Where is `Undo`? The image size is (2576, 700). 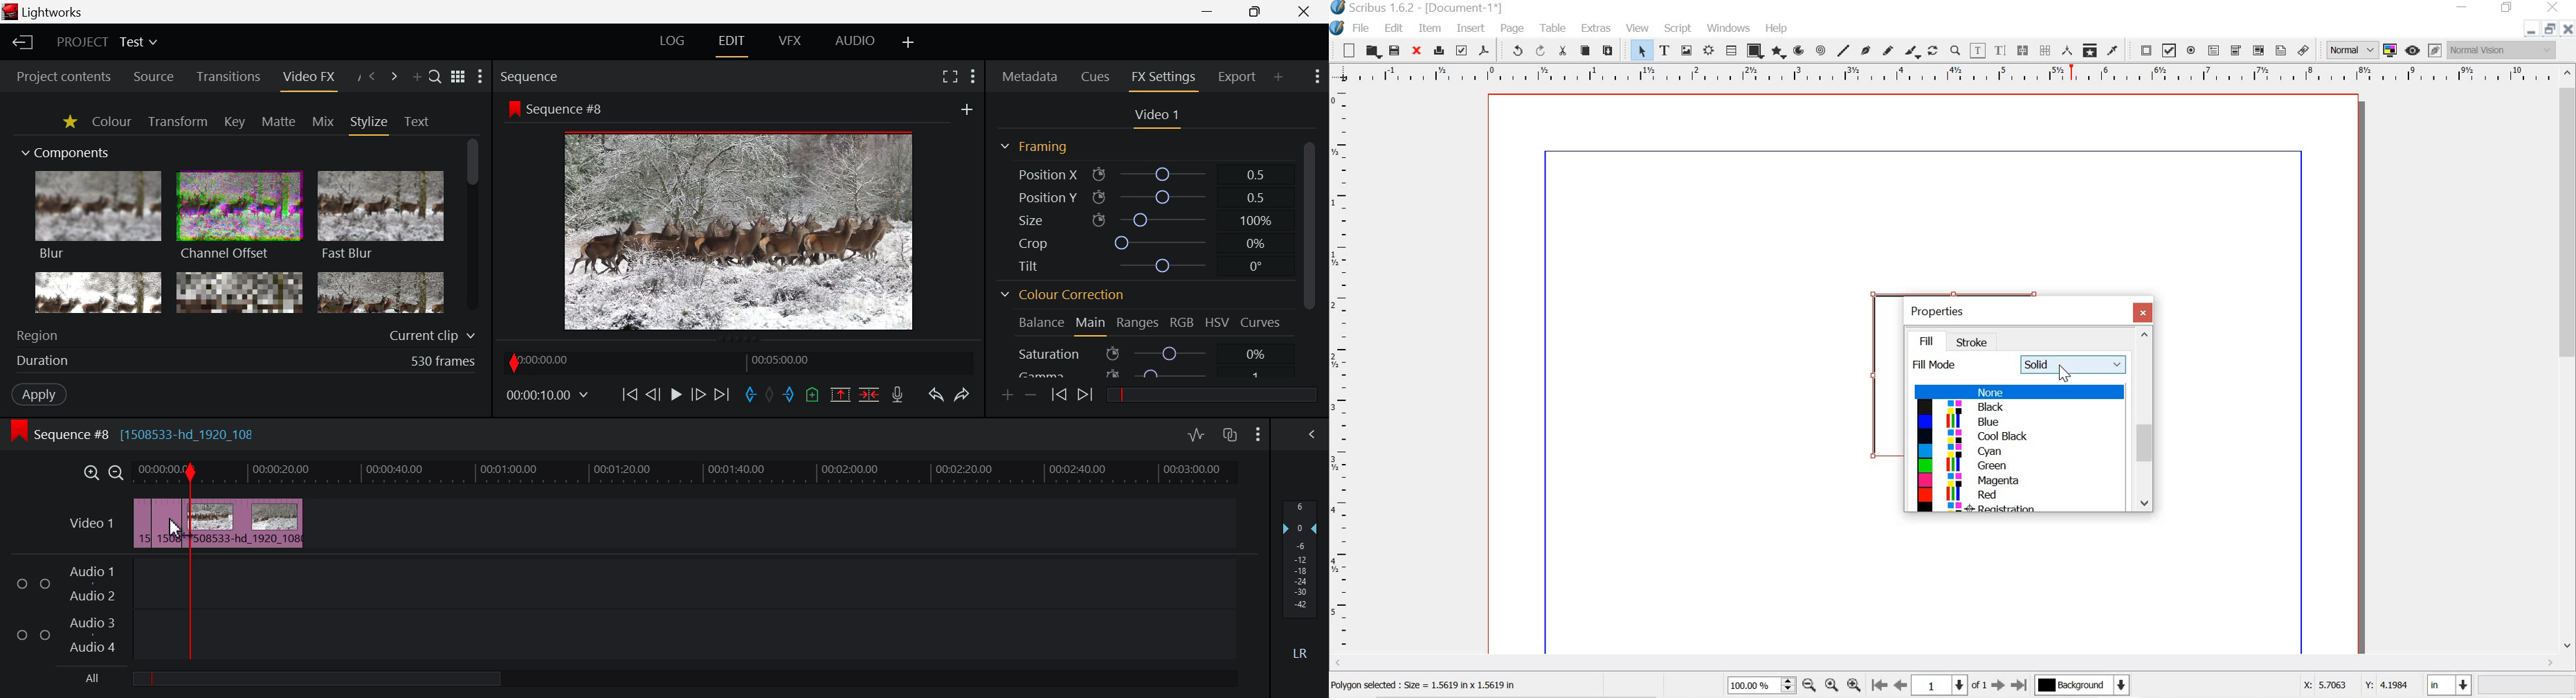 Undo is located at coordinates (936, 396).